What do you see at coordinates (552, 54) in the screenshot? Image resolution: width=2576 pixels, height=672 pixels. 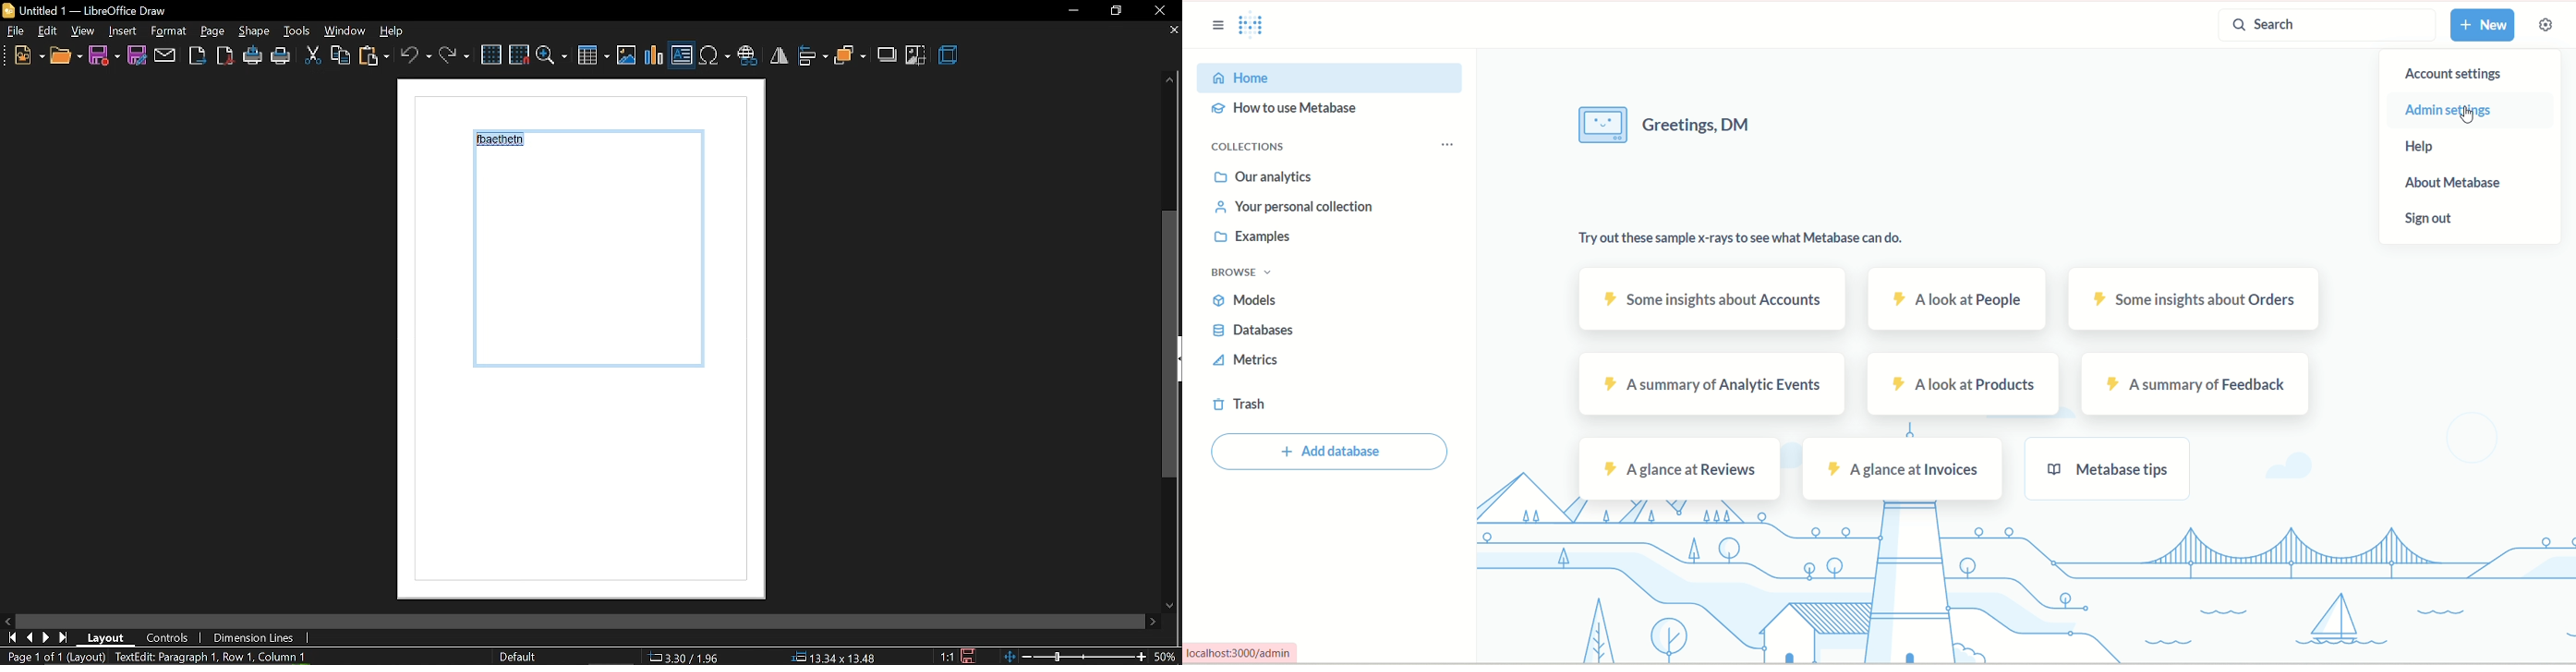 I see `zoom` at bounding box center [552, 54].